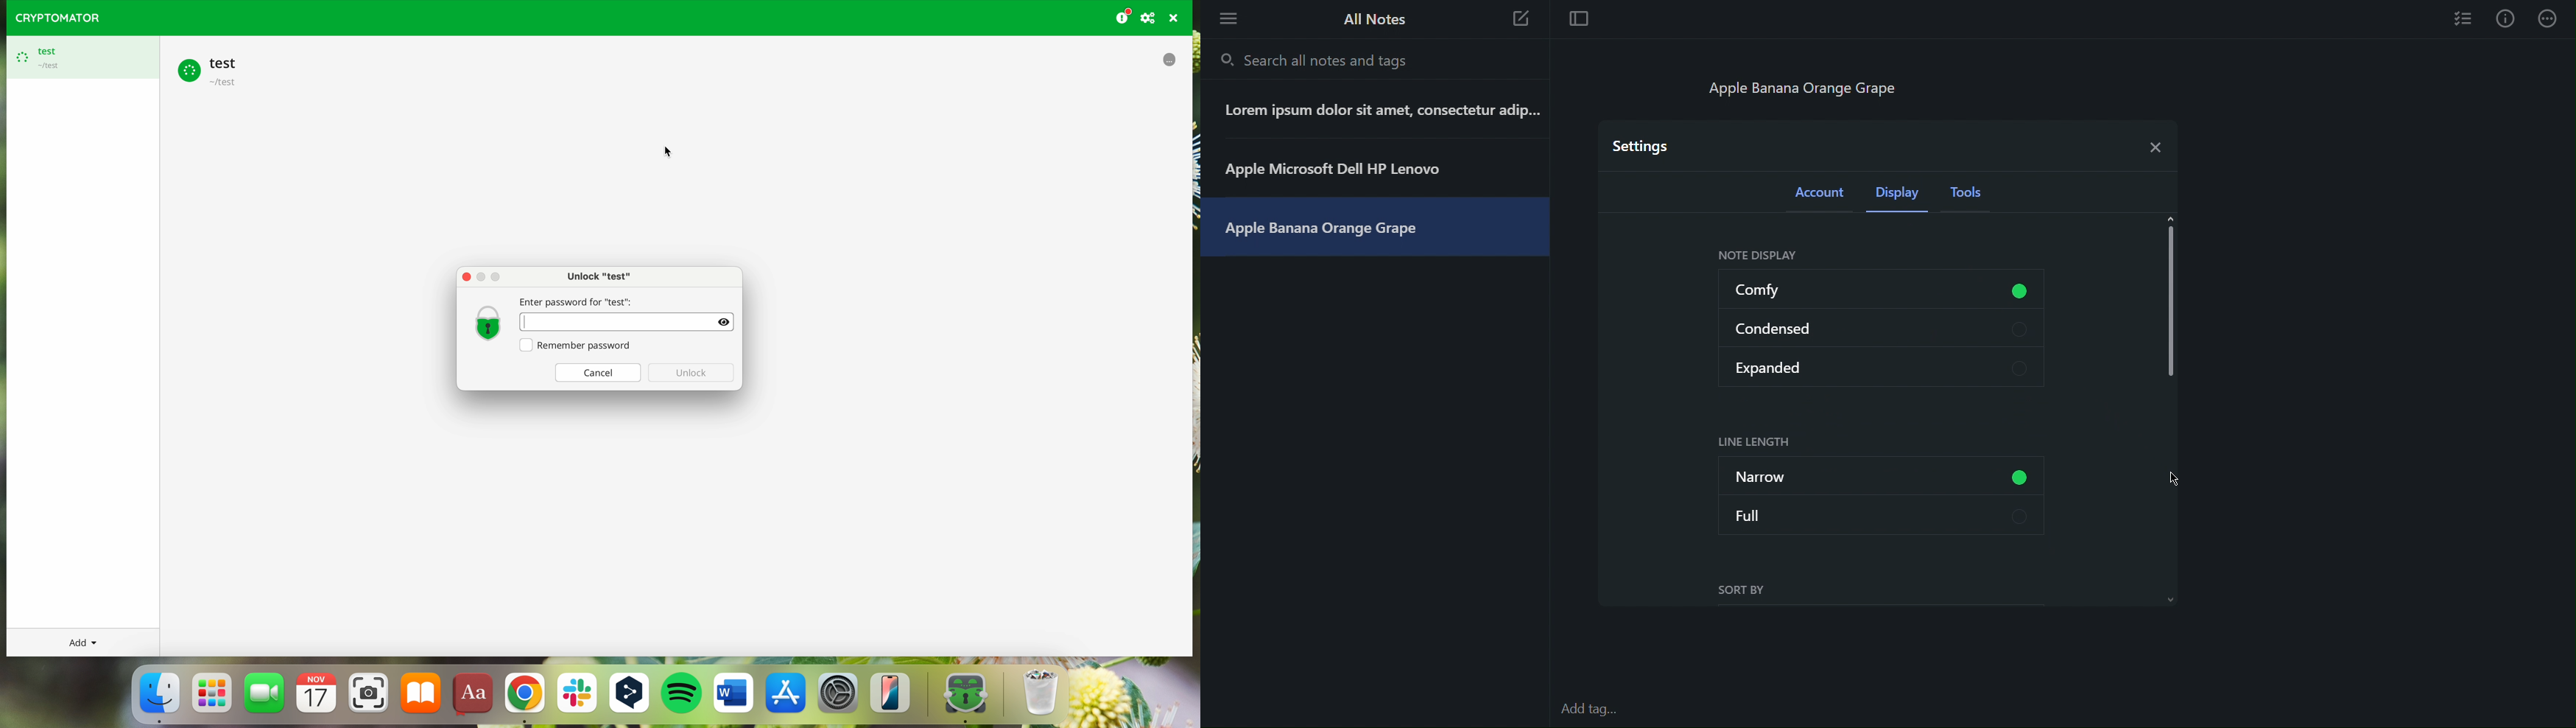 The width and height of the screenshot is (2576, 728). I want to click on Finder, so click(159, 695).